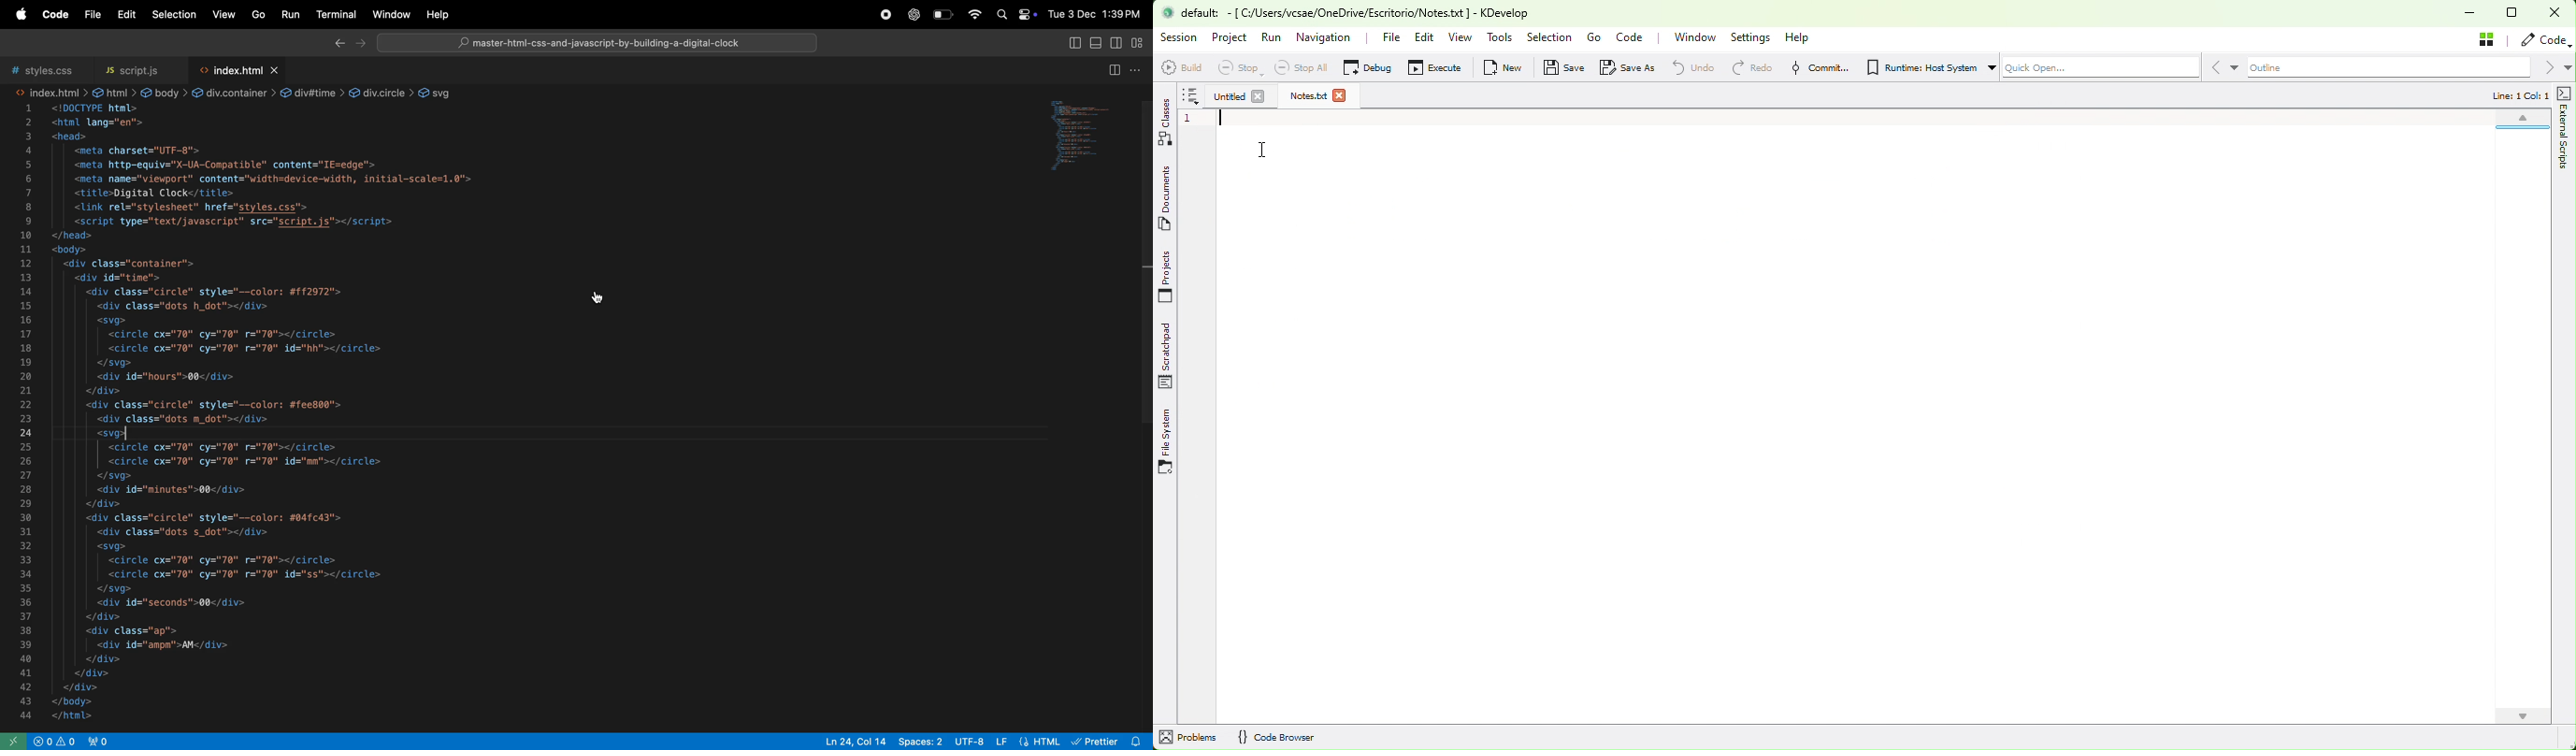 This screenshot has width=2576, height=756. What do you see at coordinates (597, 297) in the screenshot?
I see `cursor` at bounding box center [597, 297].